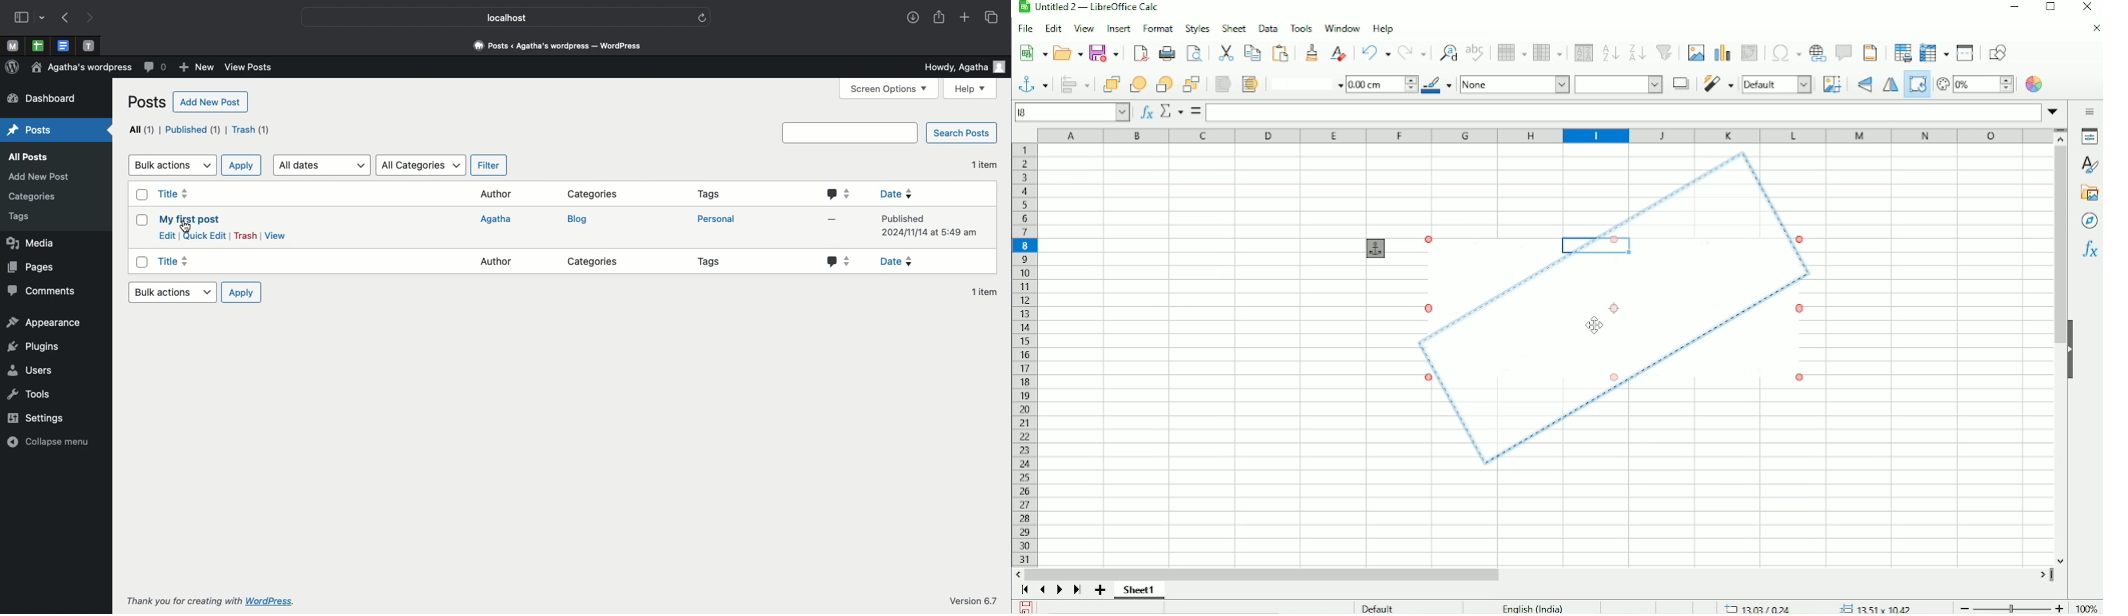  Describe the element at coordinates (1136, 83) in the screenshot. I see `Forward one` at that location.